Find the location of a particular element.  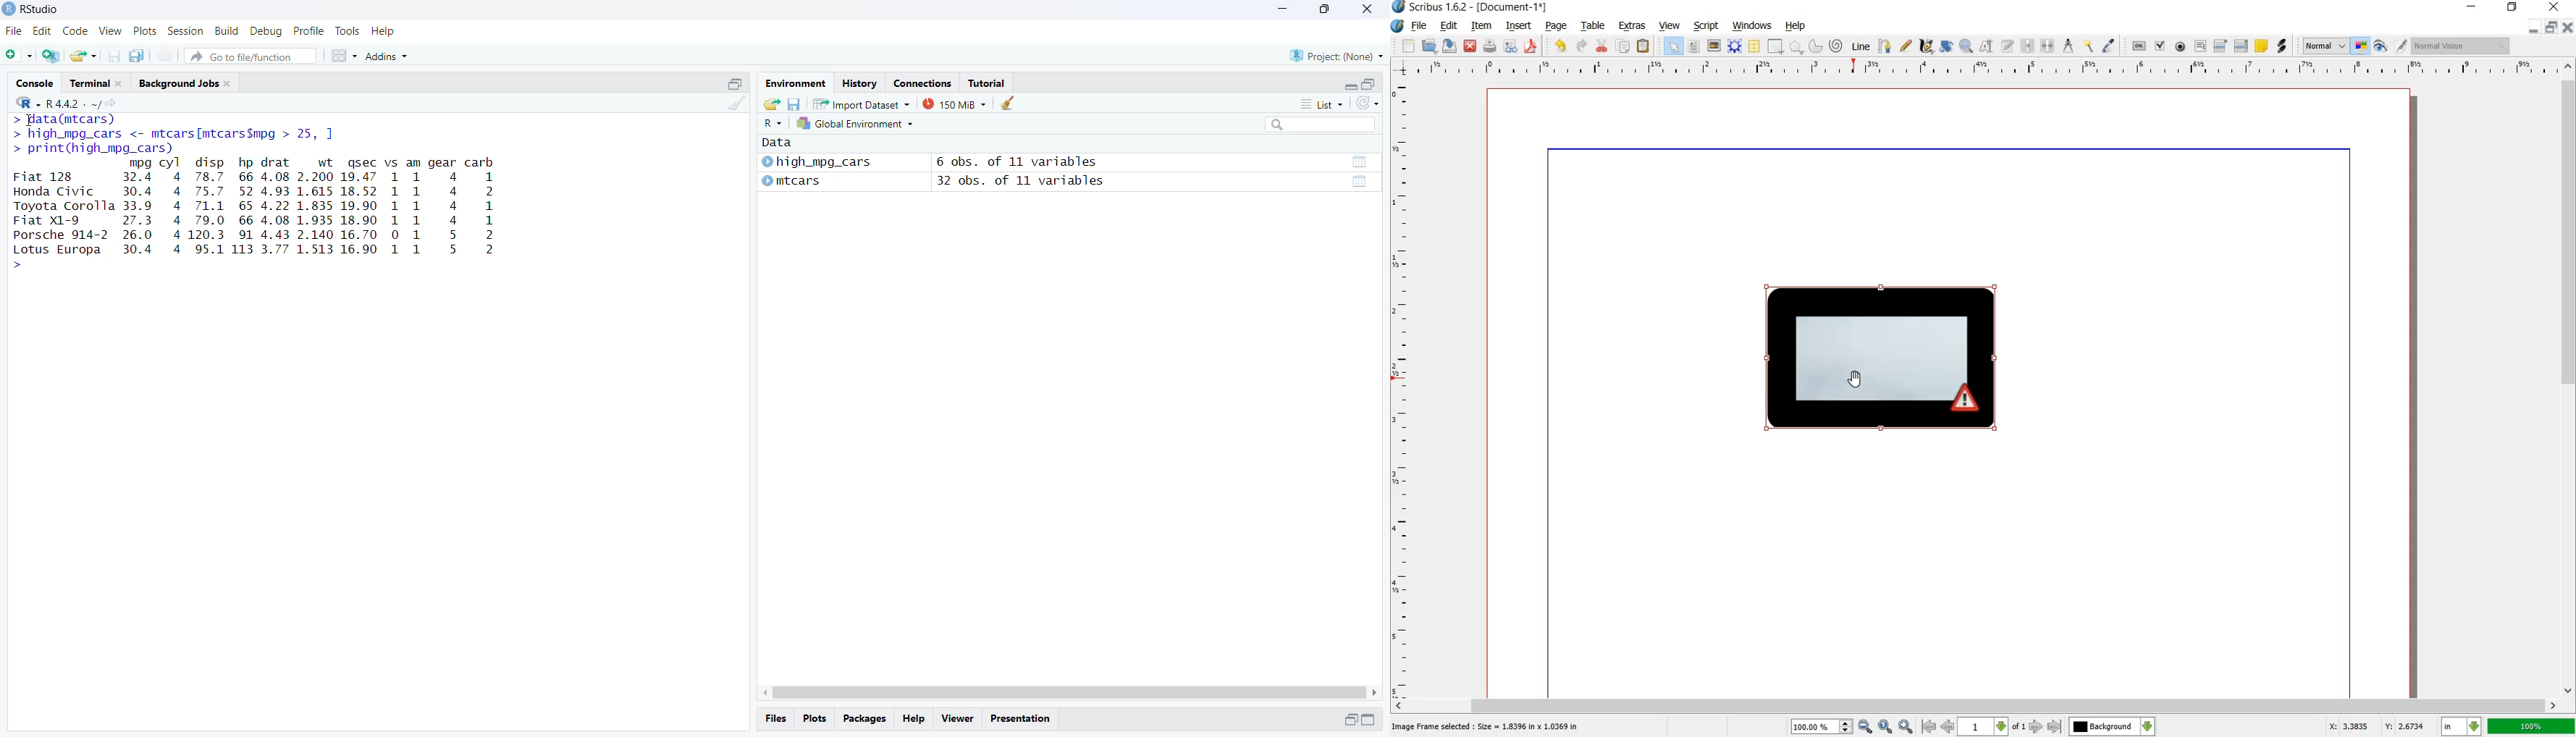

set unit is located at coordinates (2460, 726).